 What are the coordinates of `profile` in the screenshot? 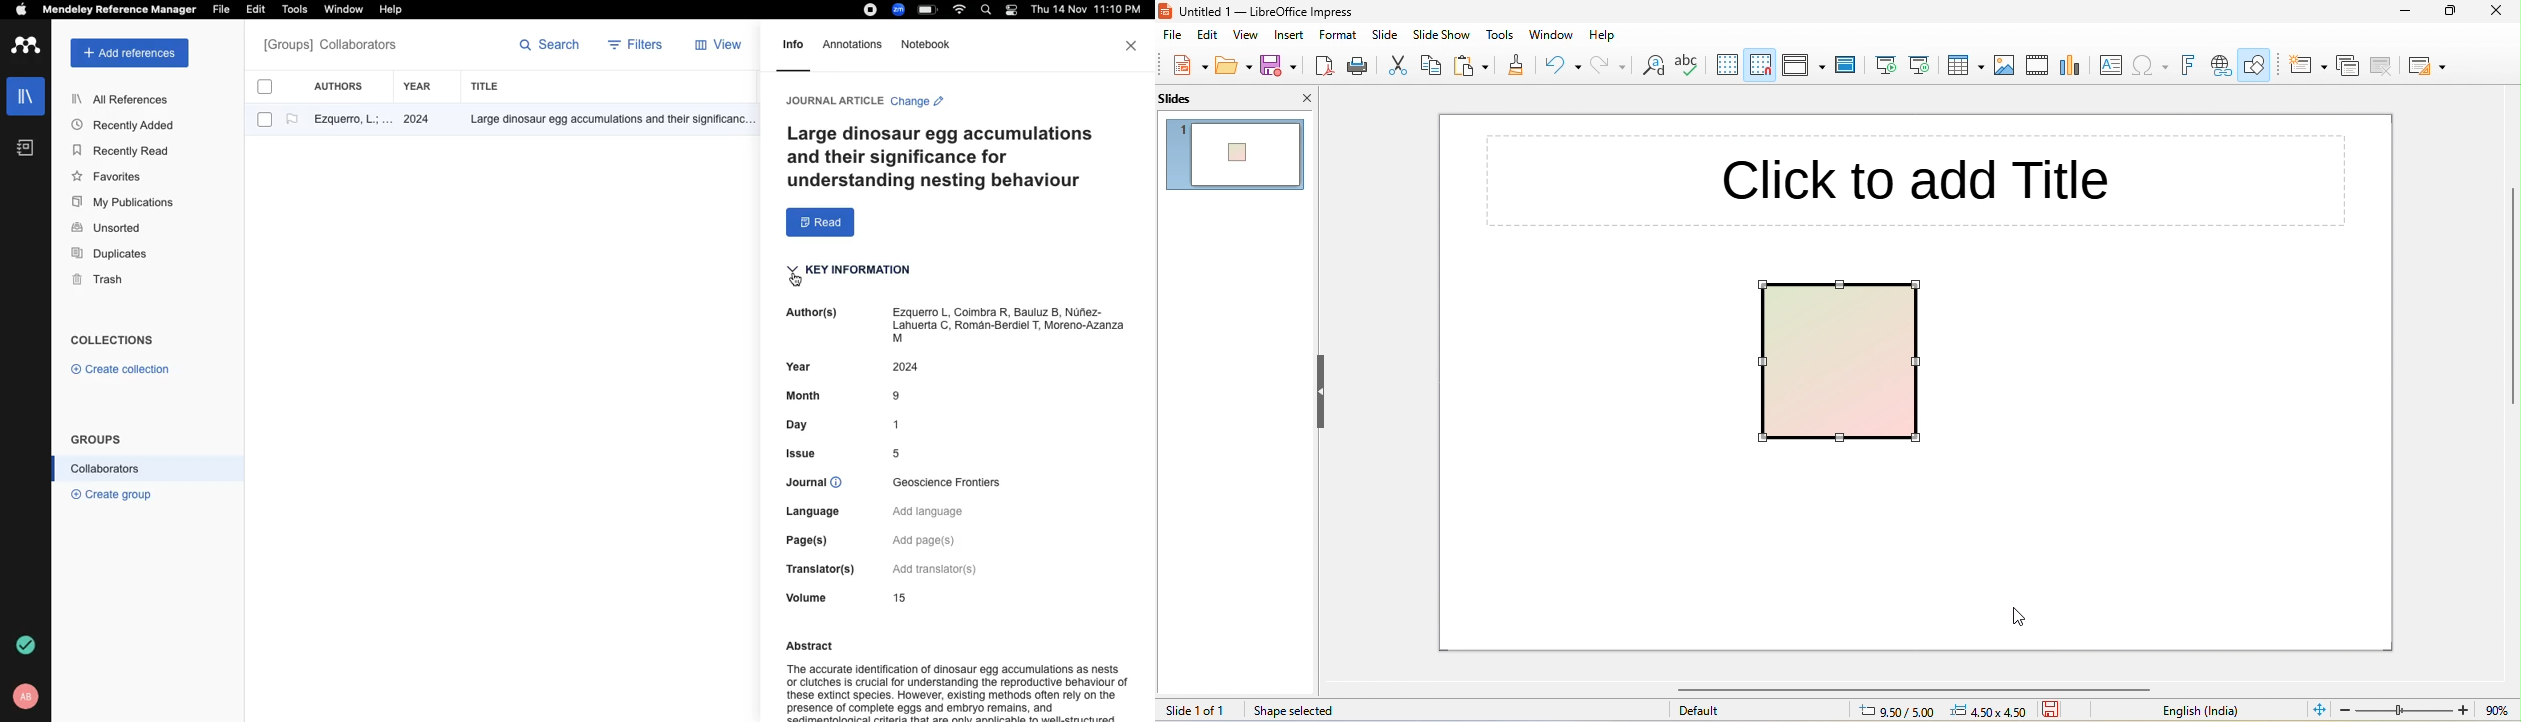 It's located at (28, 696).